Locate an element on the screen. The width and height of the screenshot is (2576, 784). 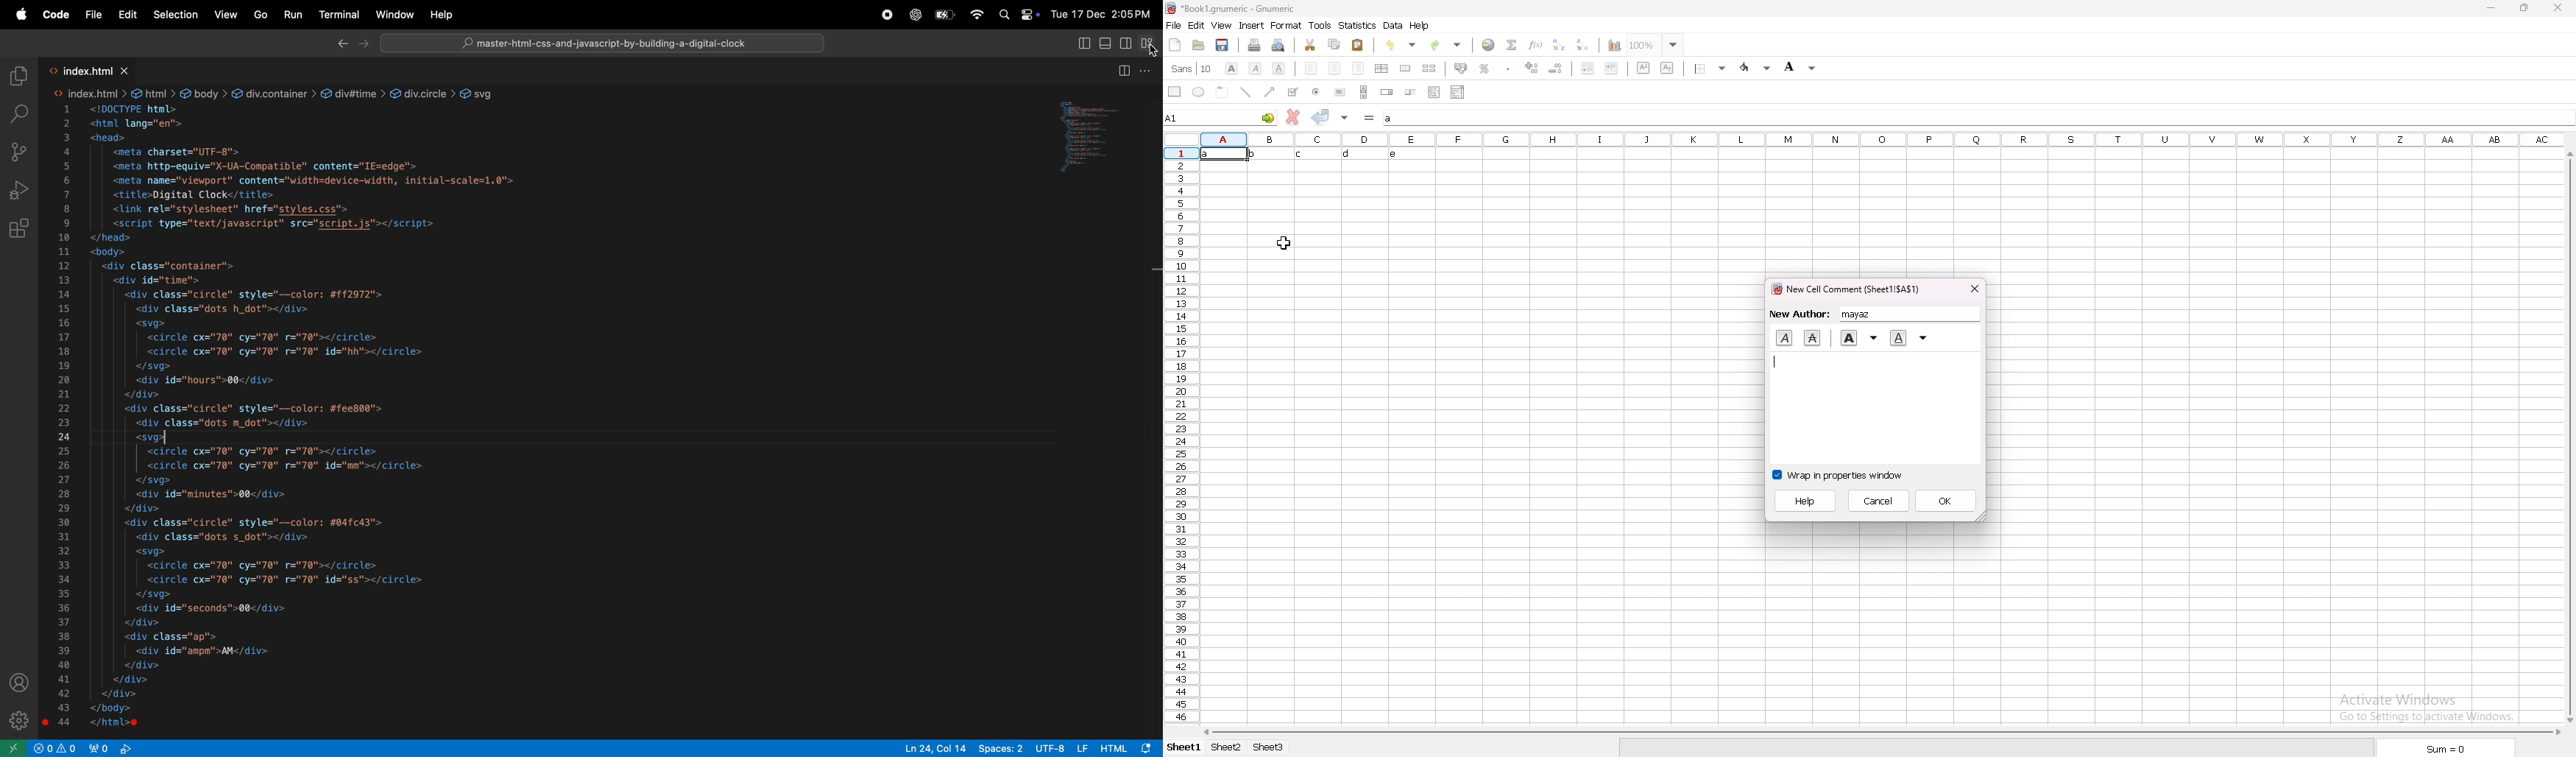
index.html  is located at coordinates (99, 69).